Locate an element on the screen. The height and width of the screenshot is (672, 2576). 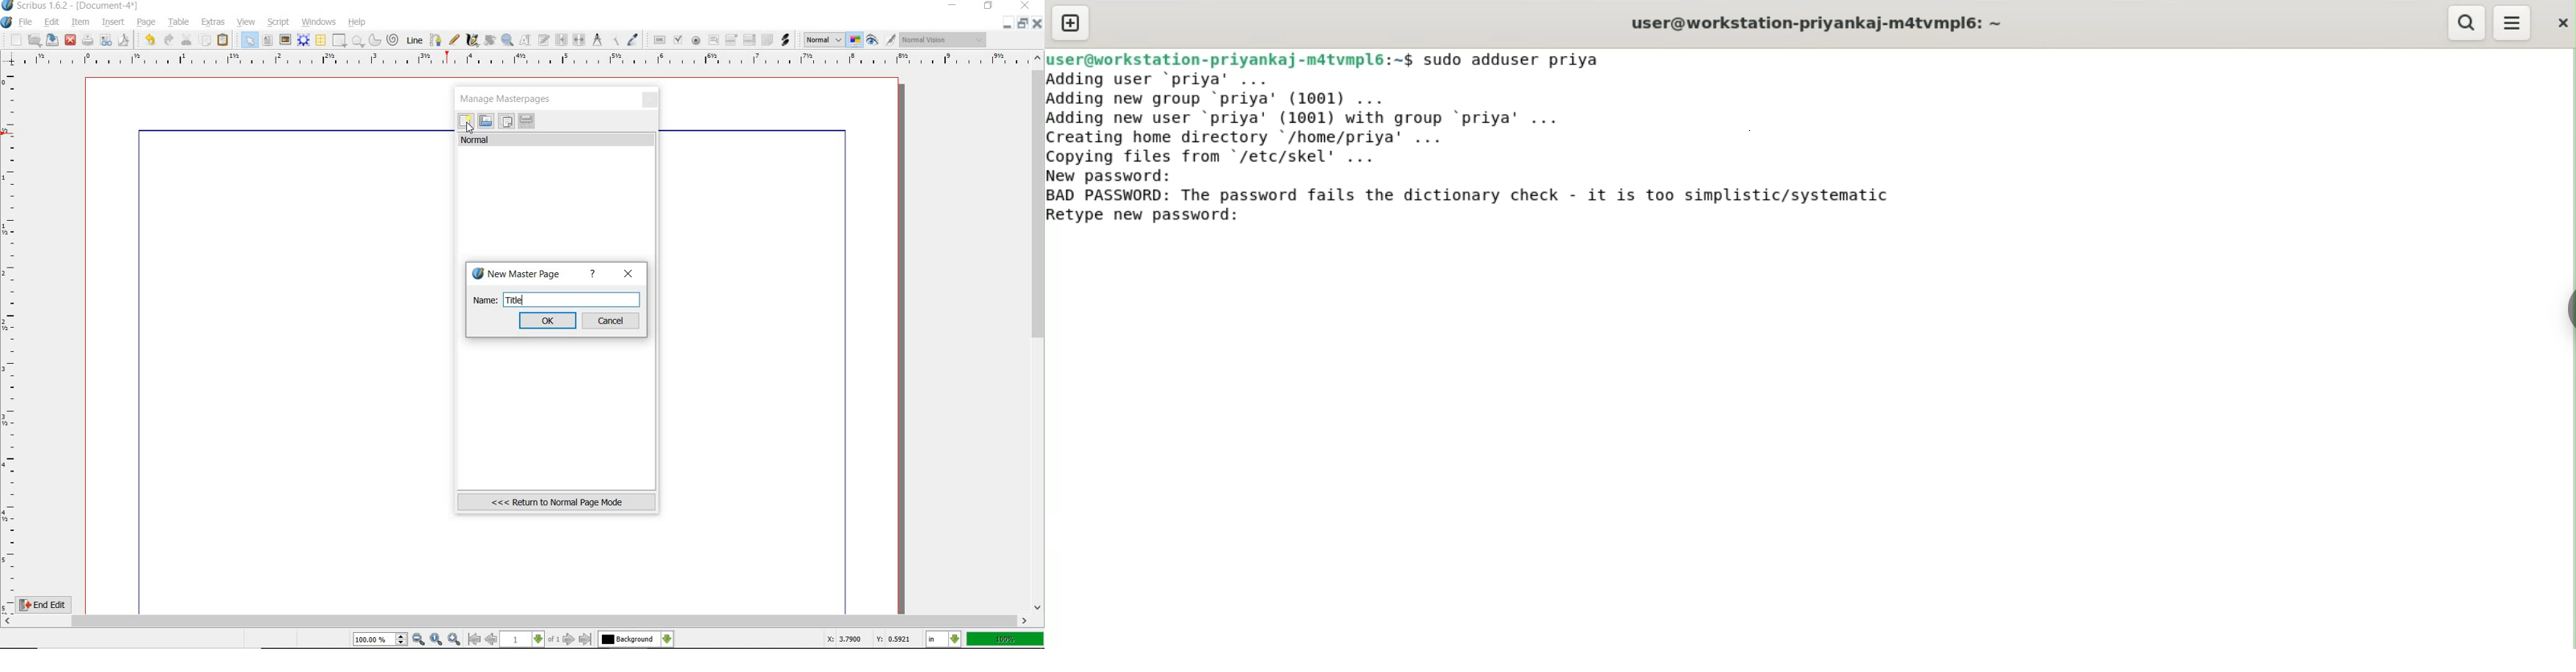
Adding user ‘priya' ...

Adding new group ‘priya’ (1001) ...

Adding new user ‘priya' (1001) with group ‘priya' ...
Creating home directory '/home/priya' ...

Copying files from "/etc/skel' ... is located at coordinates (1312, 118).